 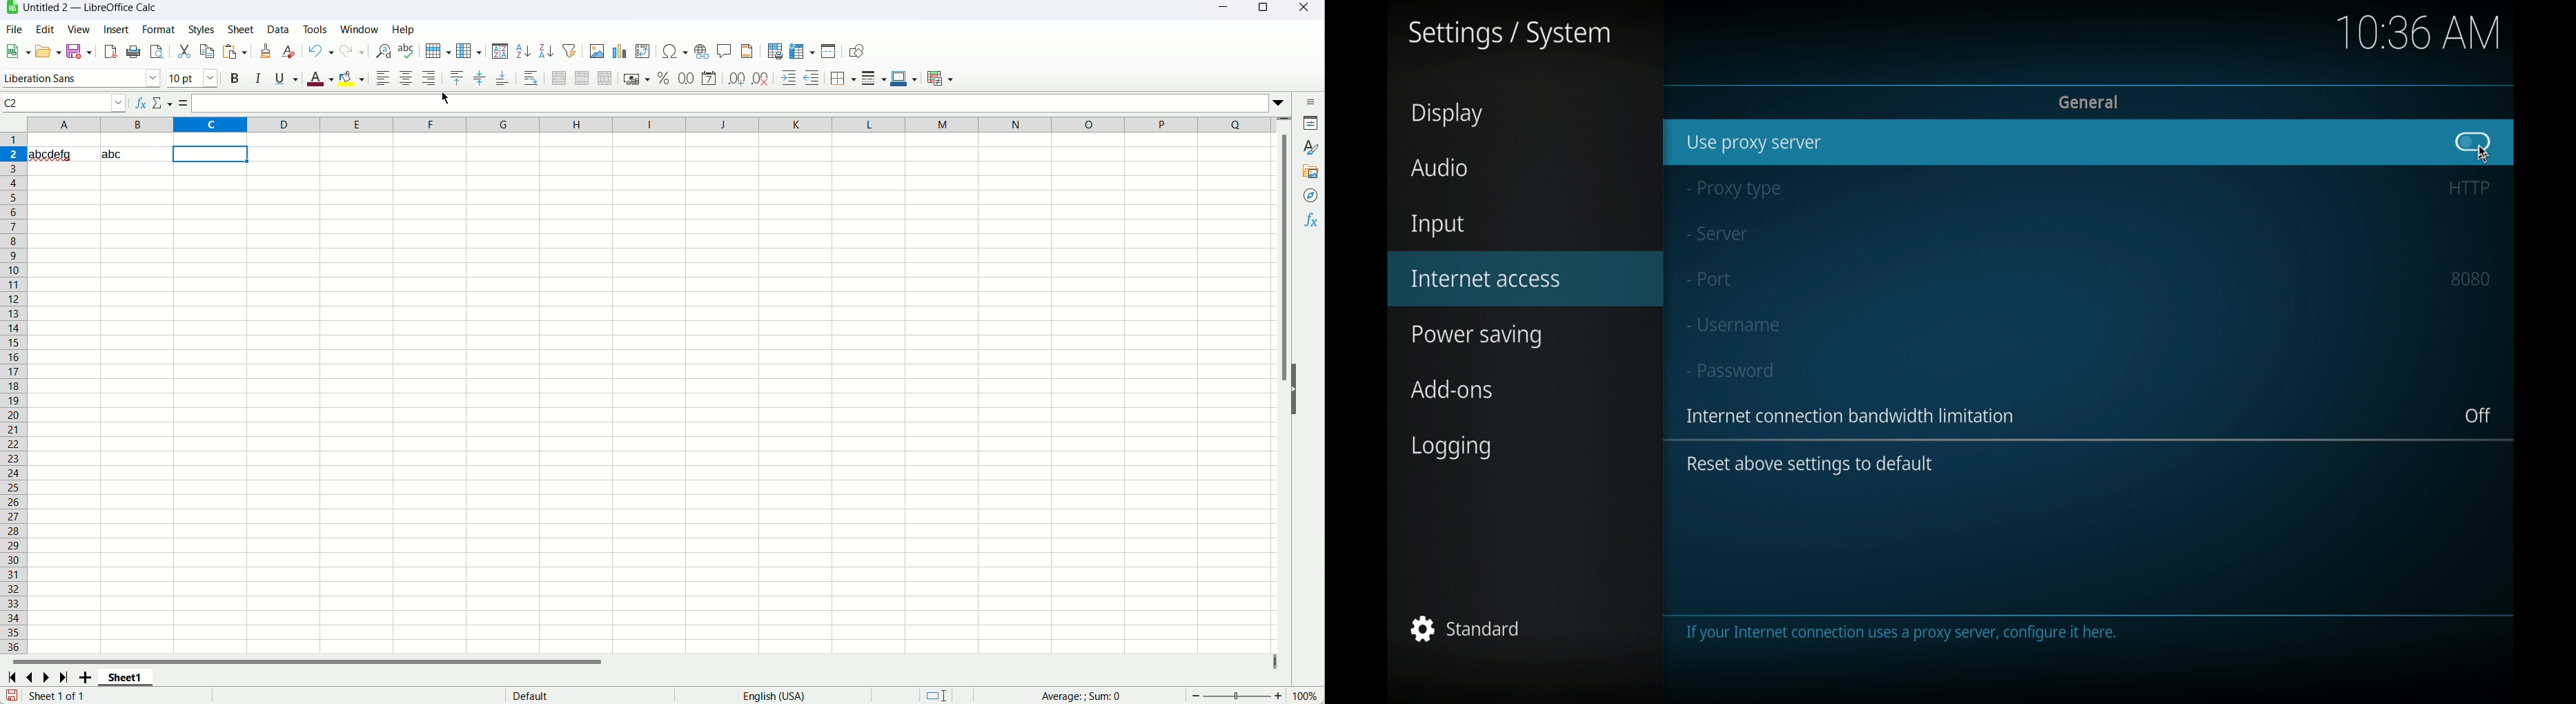 I want to click on conditional, so click(x=941, y=79).